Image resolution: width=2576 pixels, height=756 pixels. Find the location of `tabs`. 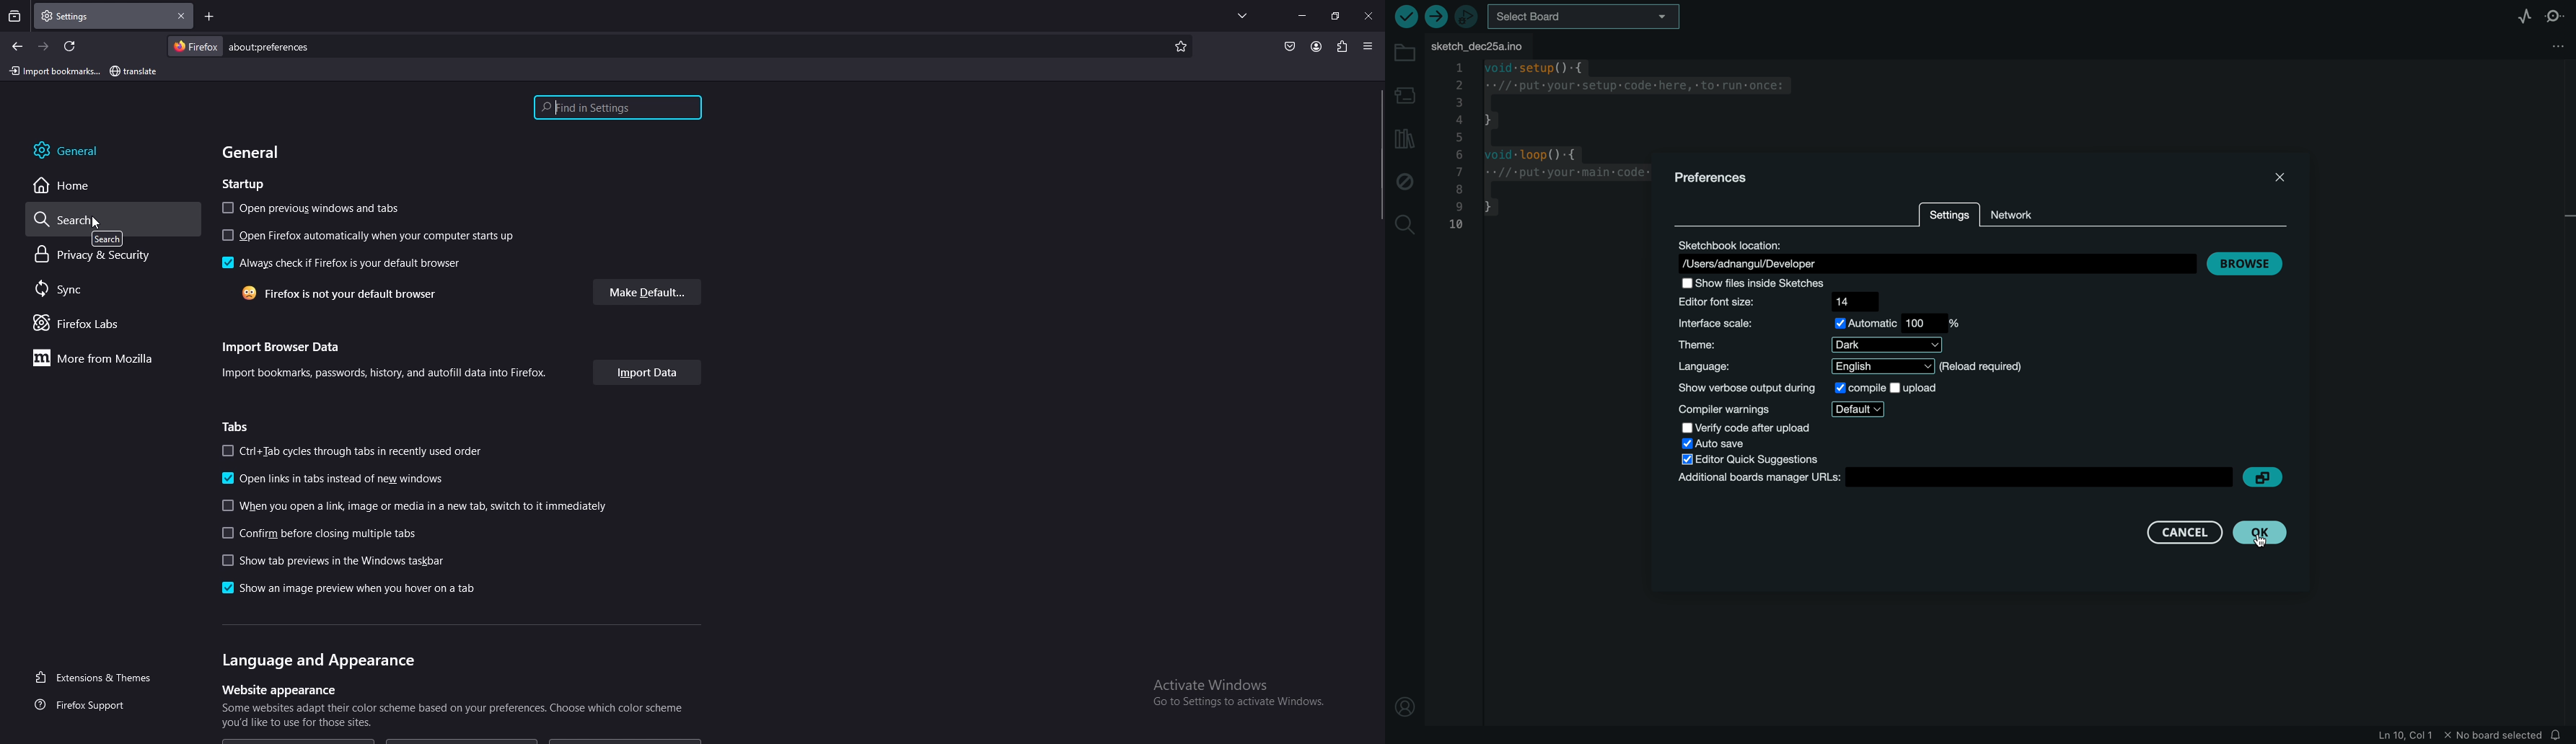

tabs is located at coordinates (235, 427).